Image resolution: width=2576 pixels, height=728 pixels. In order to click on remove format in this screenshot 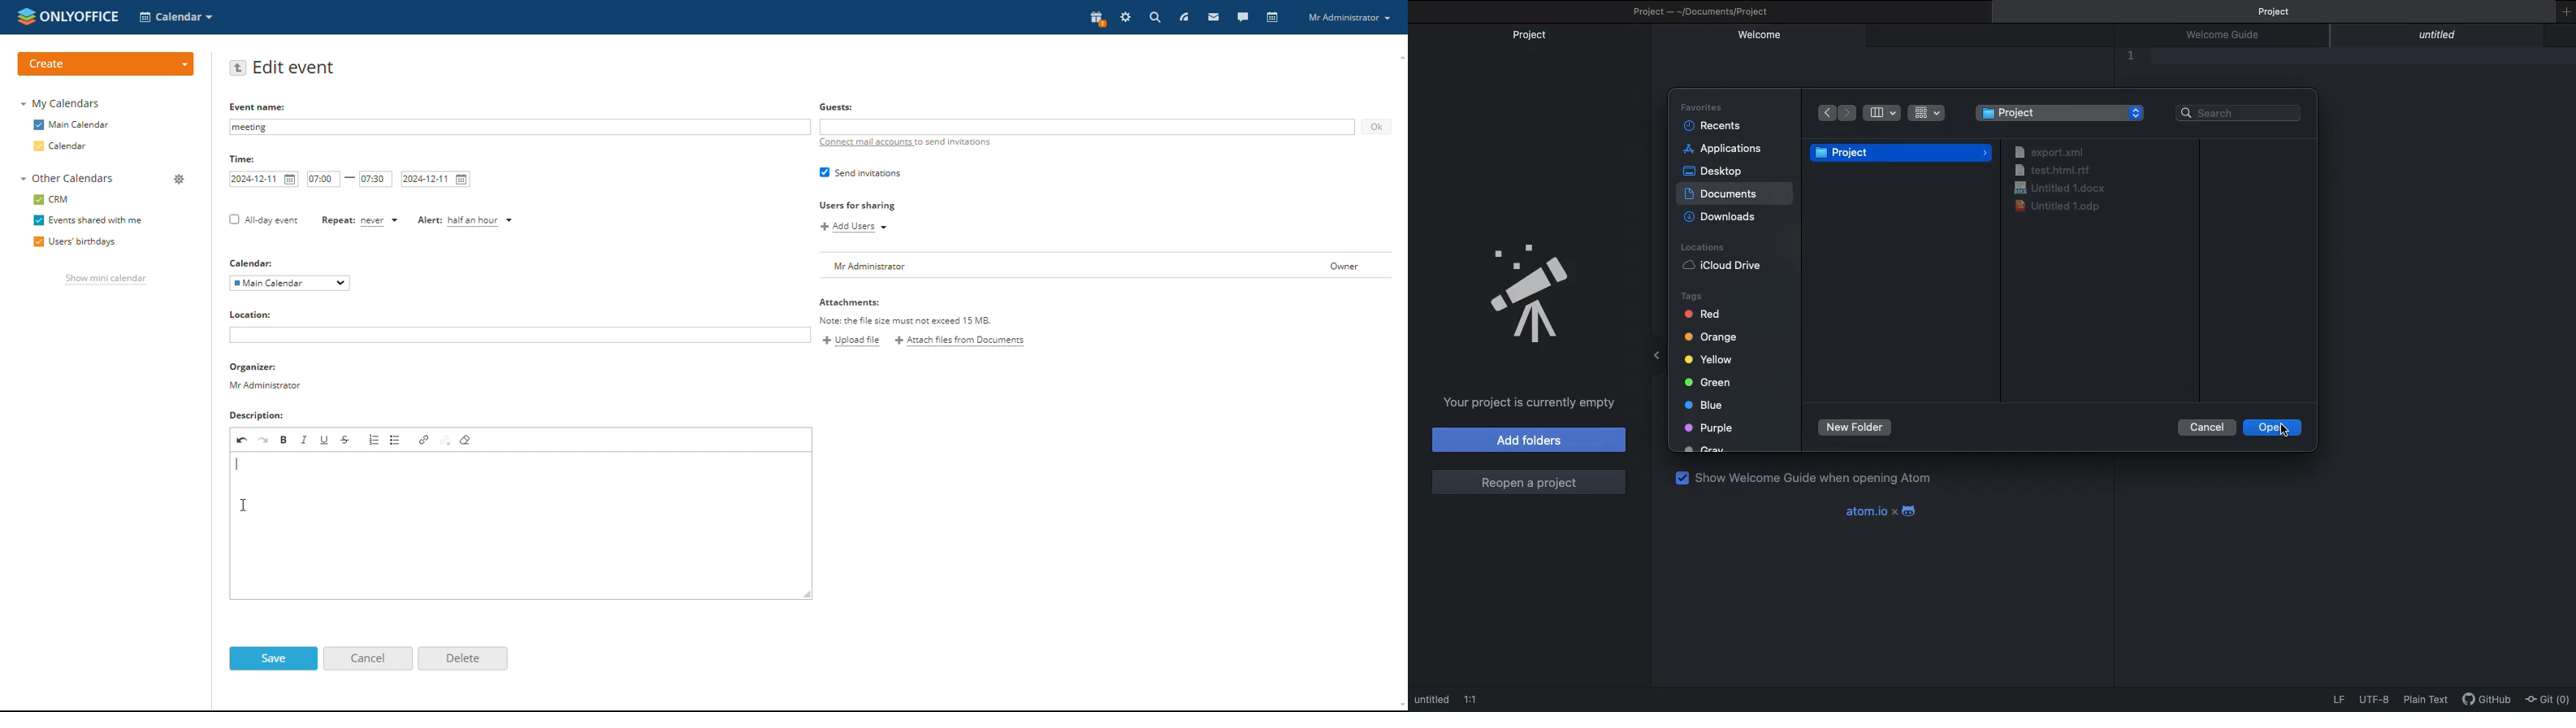, I will do `click(467, 440)`.